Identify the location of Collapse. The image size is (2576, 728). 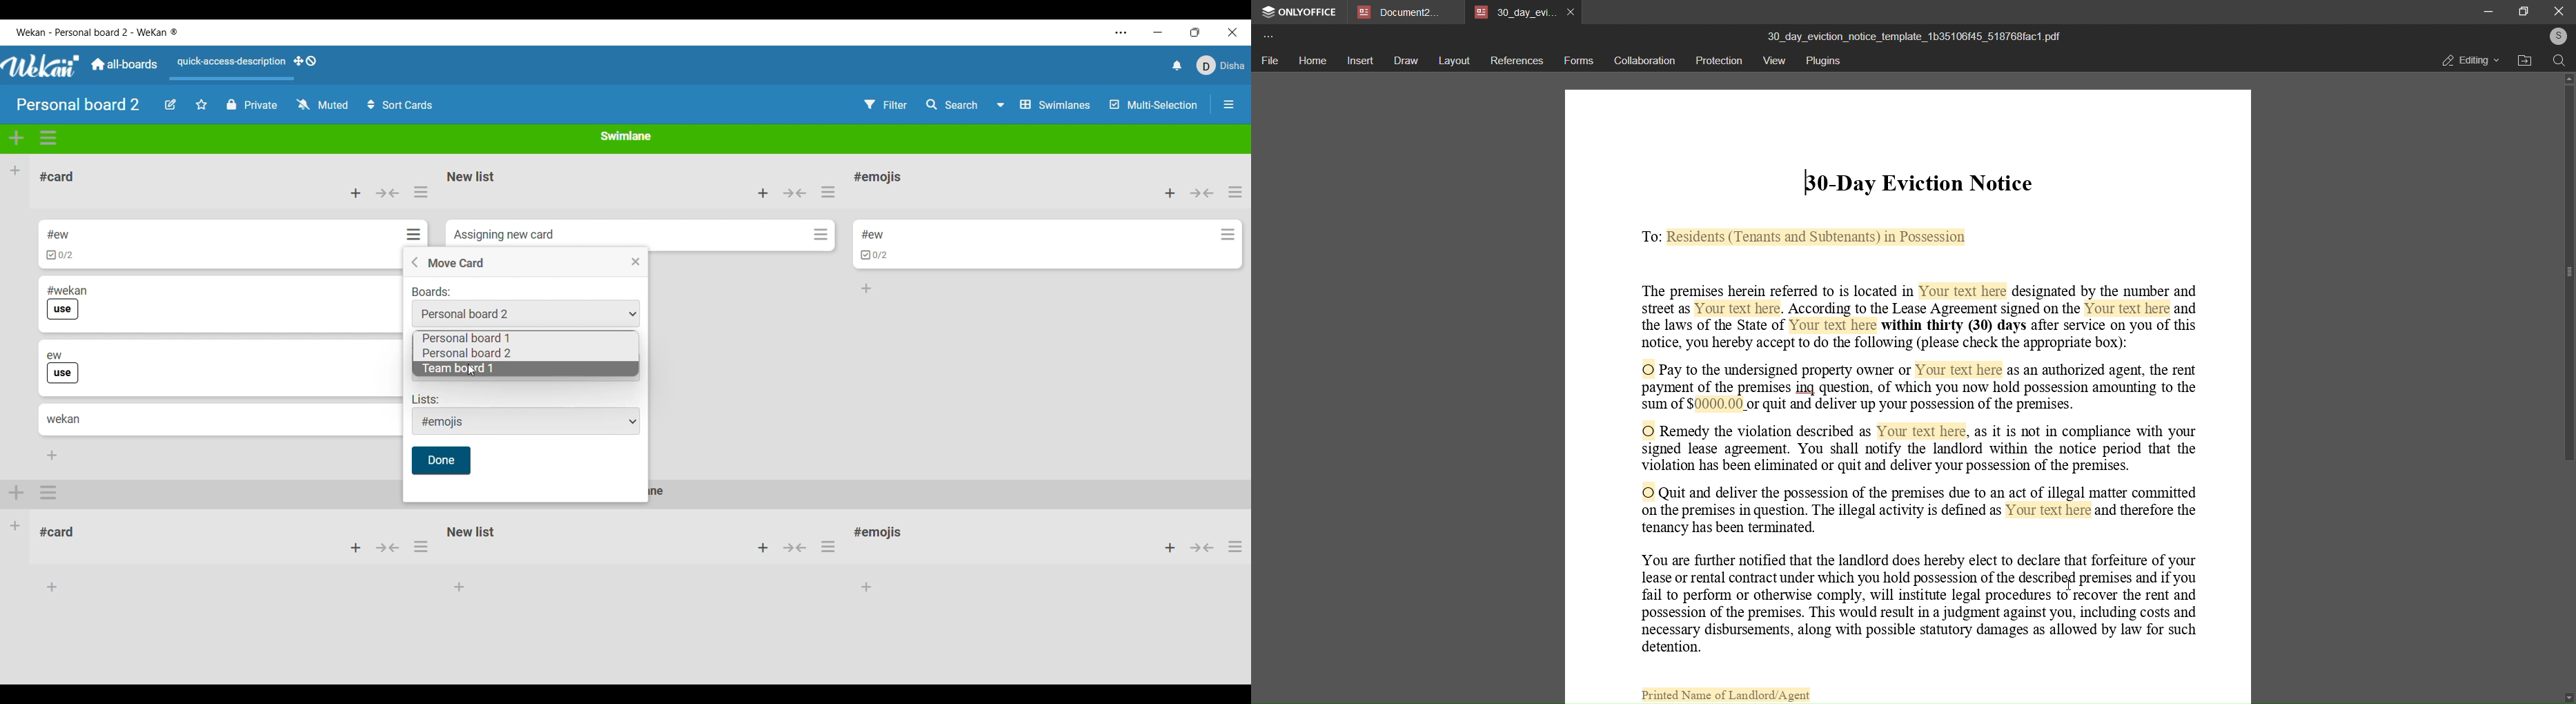
(1202, 193).